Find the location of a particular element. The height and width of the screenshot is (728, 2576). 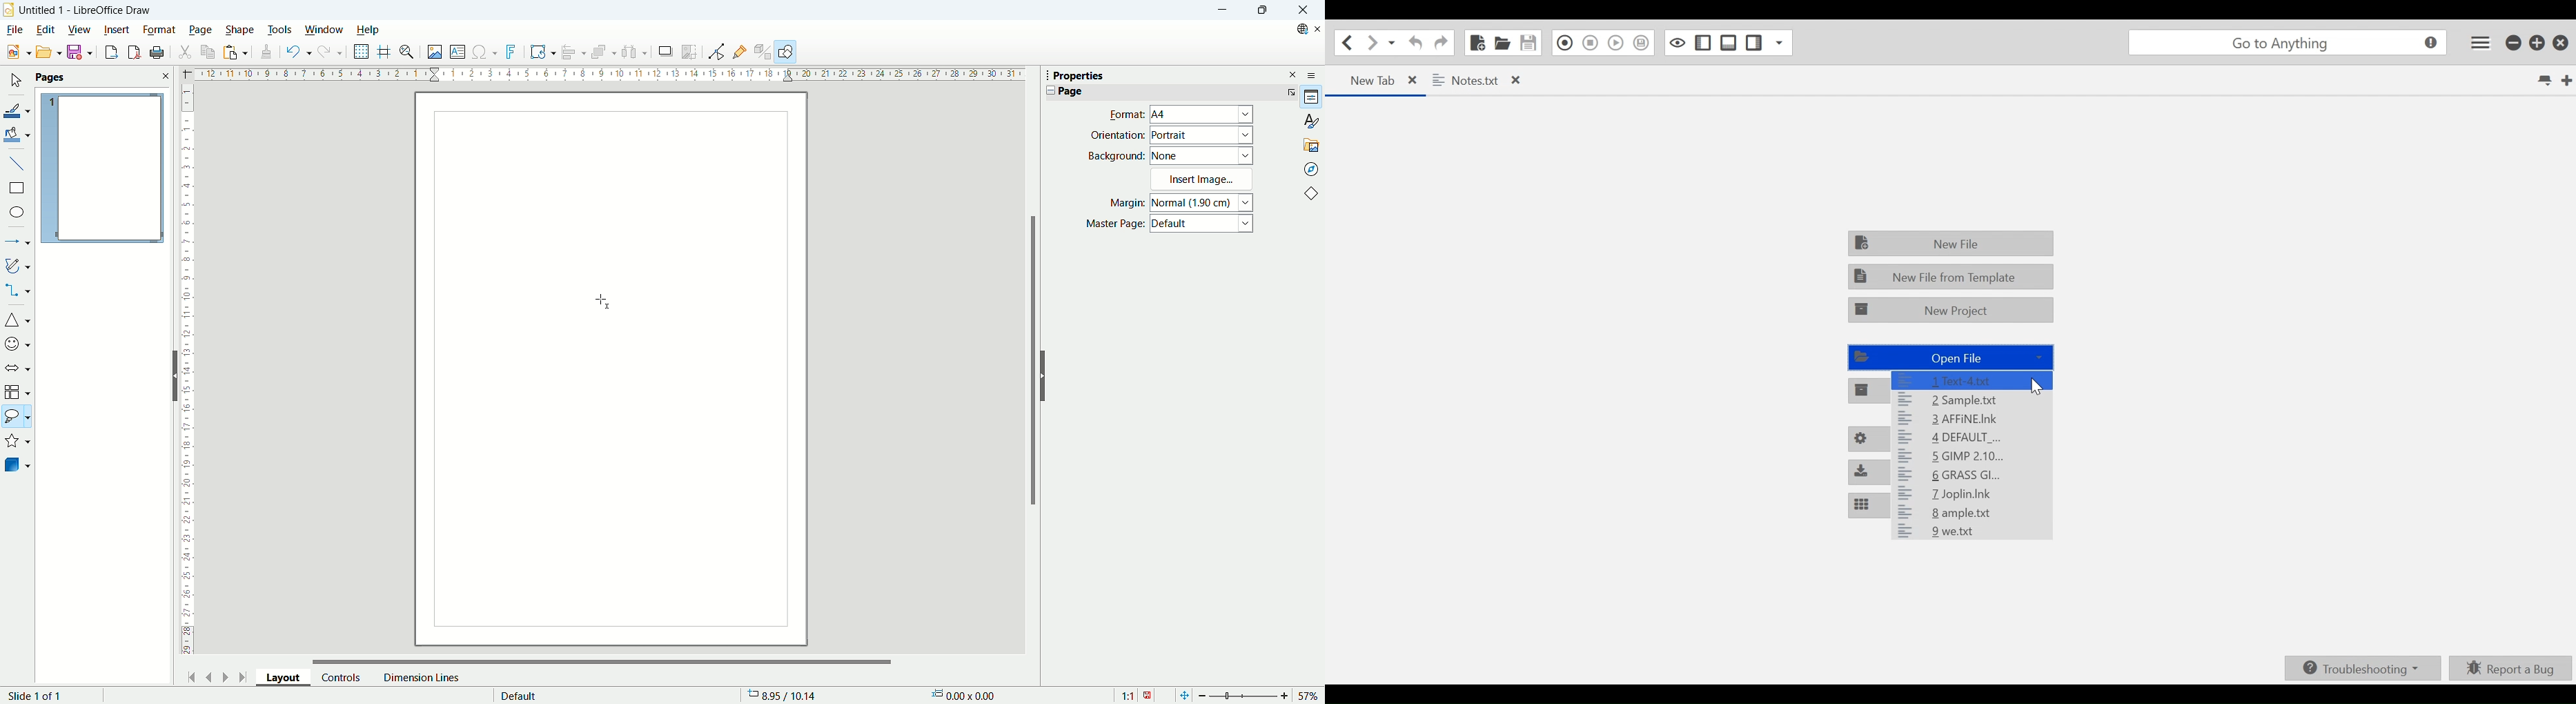

Properties is located at coordinates (1312, 97).